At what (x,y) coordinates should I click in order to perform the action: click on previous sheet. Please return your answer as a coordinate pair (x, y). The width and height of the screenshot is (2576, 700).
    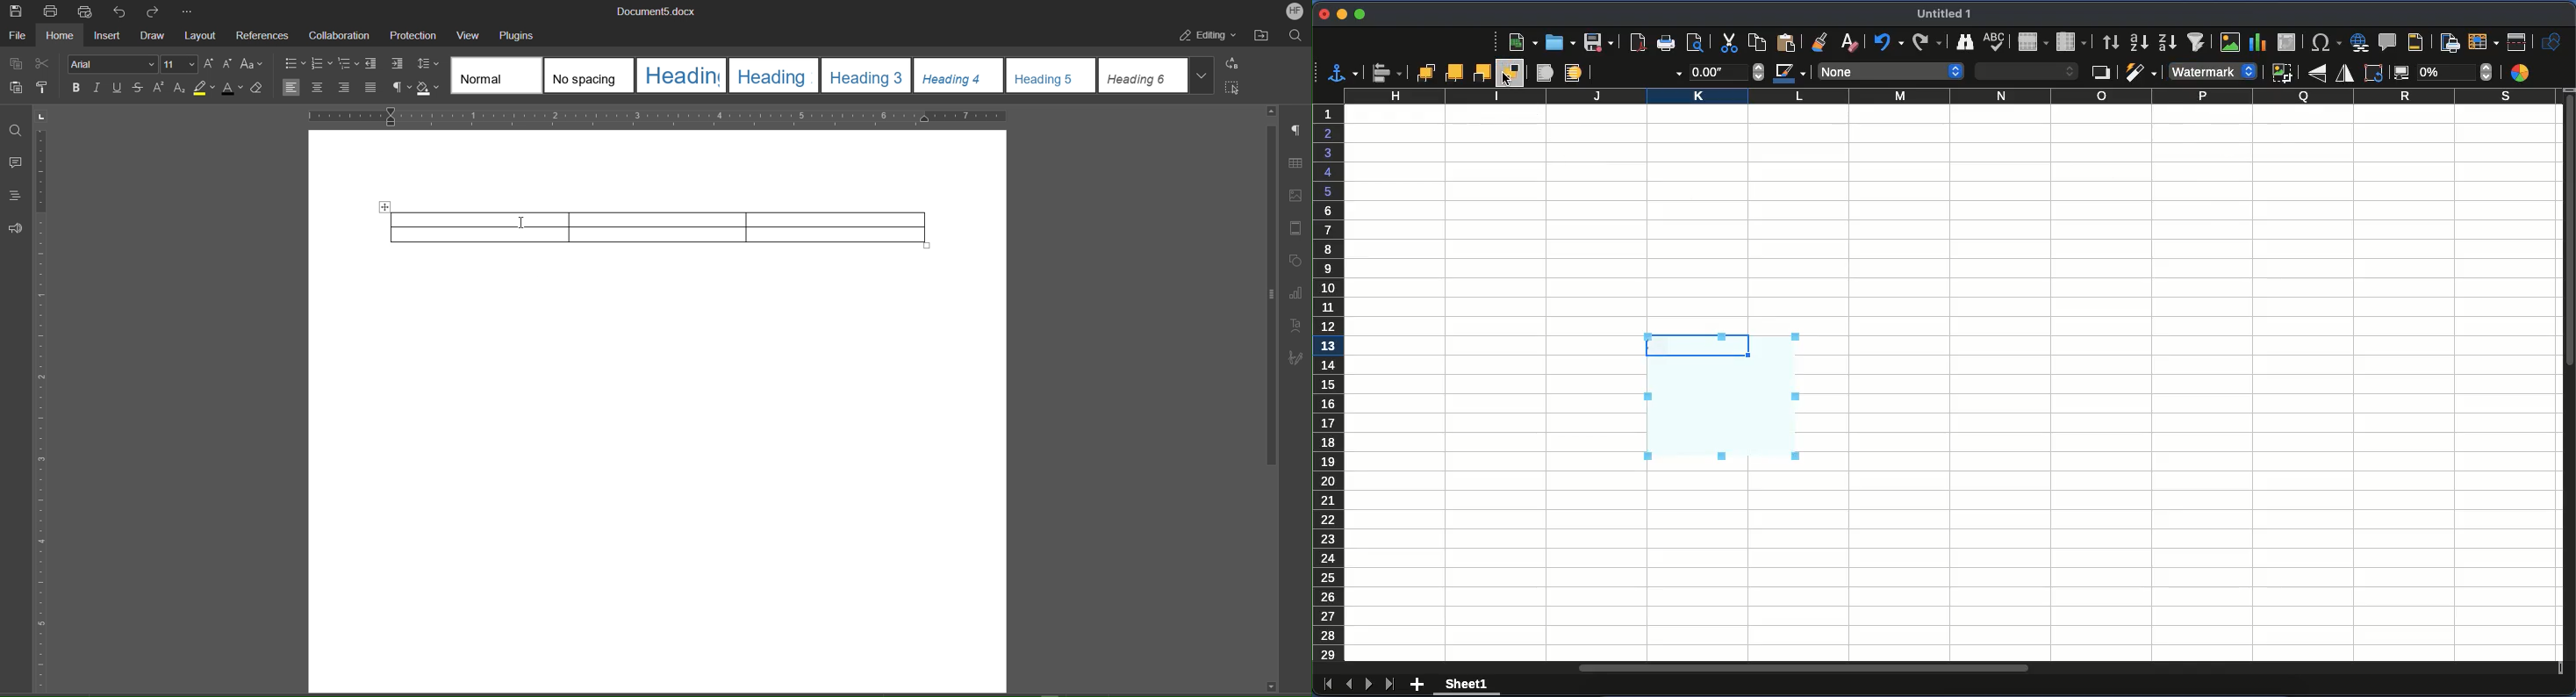
    Looking at the image, I should click on (1348, 684).